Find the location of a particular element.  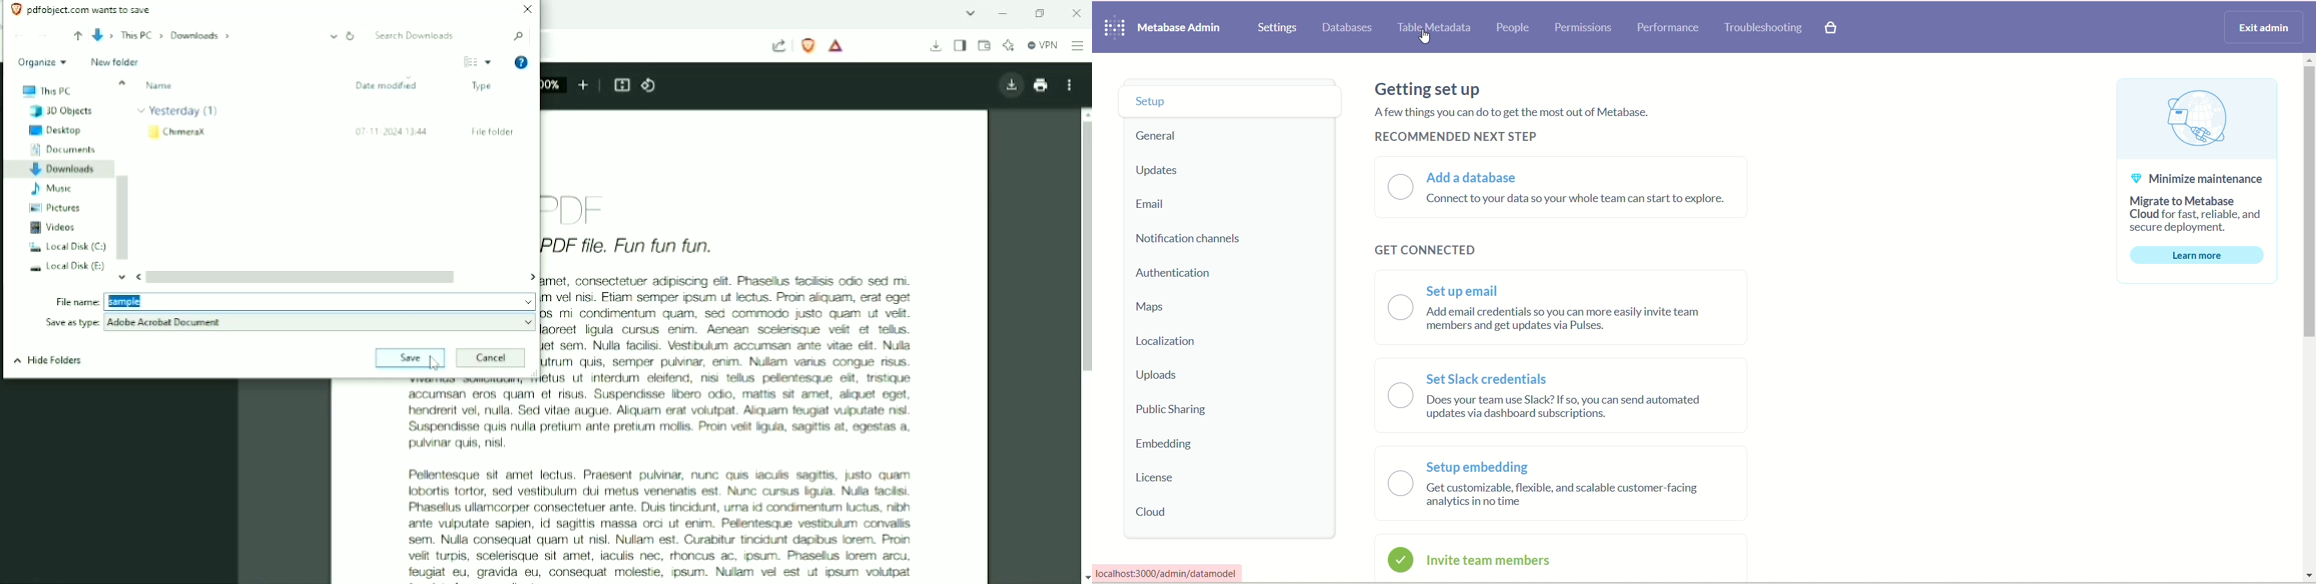

cloud connectivity graphic is located at coordinates (2191, 114).